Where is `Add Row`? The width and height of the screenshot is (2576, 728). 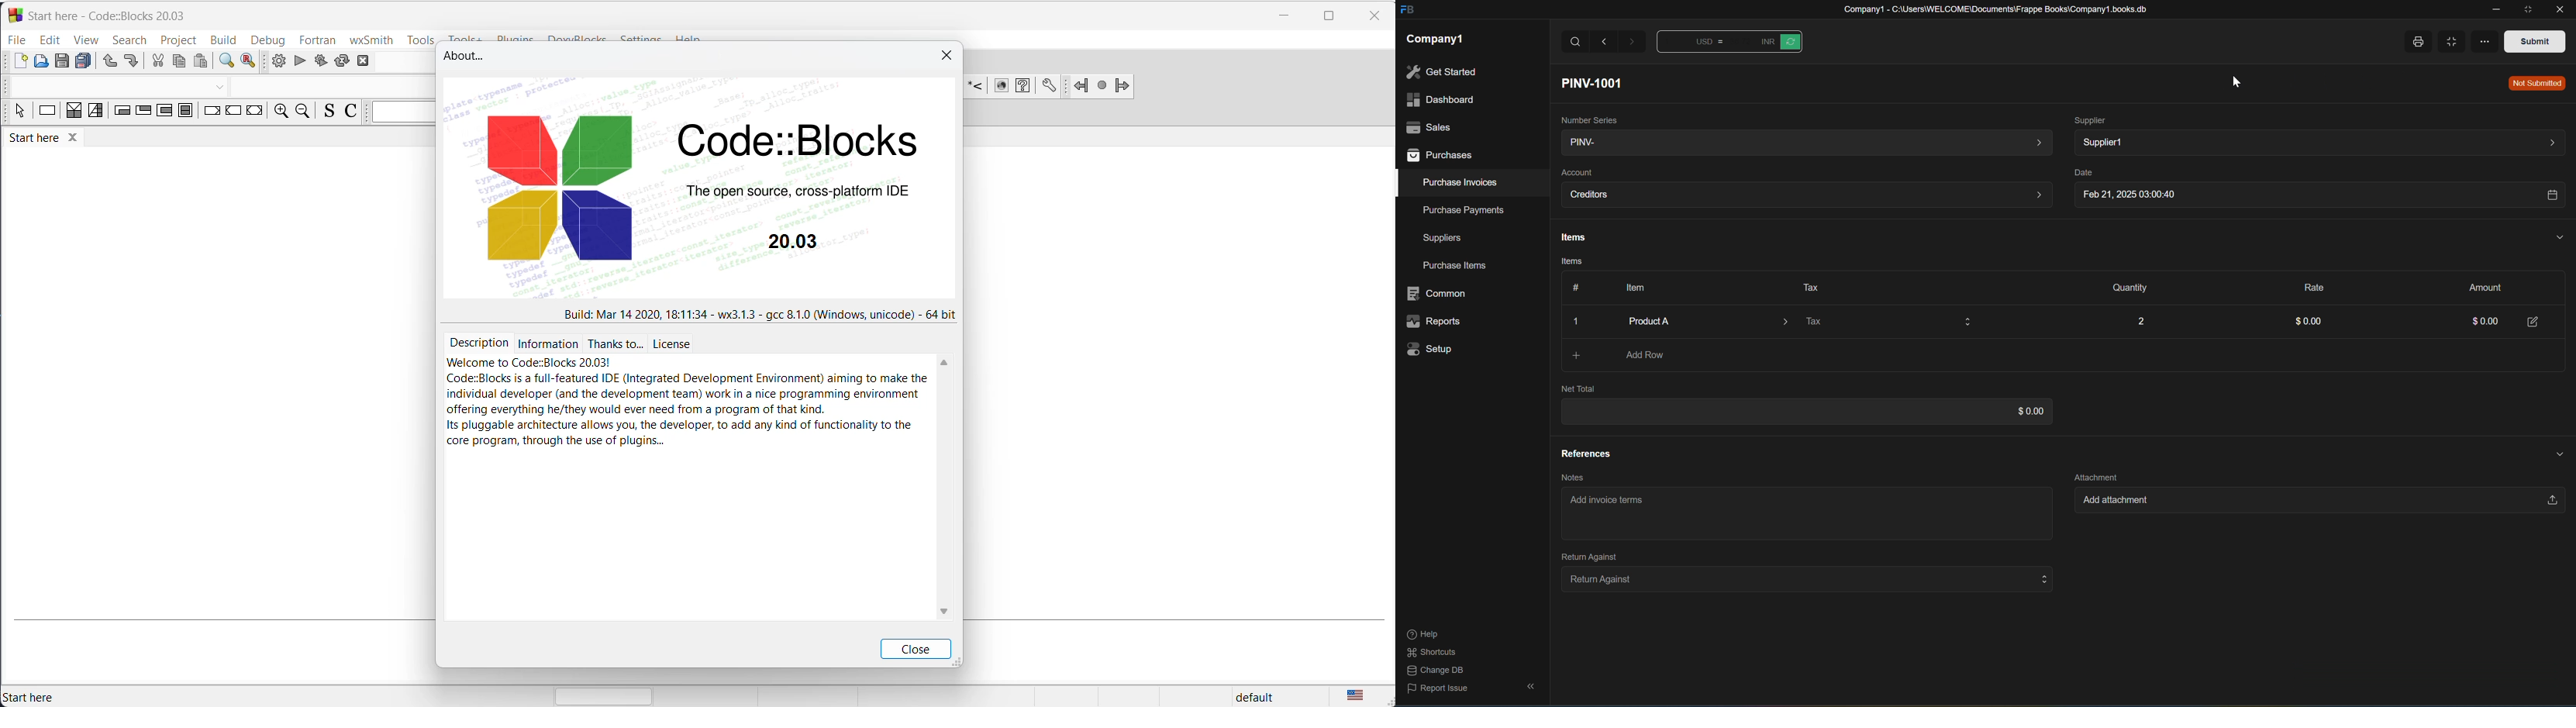 Add Row is located at coordinates (1647, 356).